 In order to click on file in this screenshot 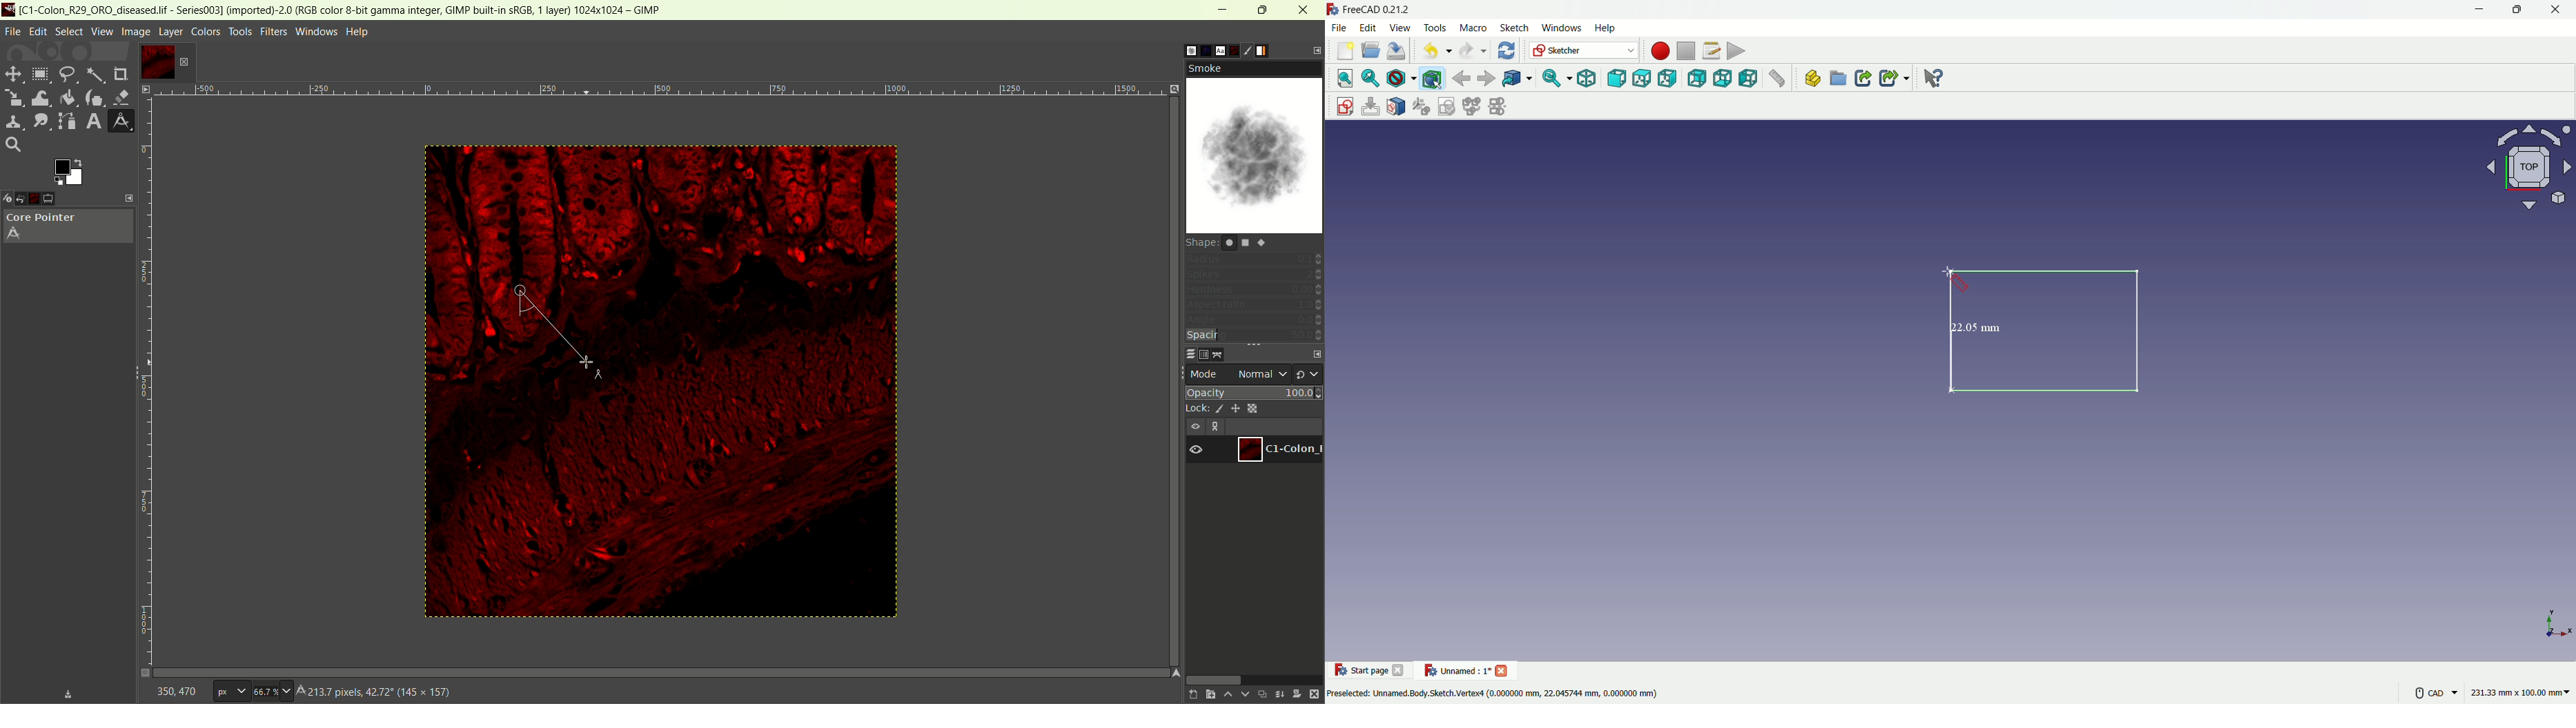, I will do `click(13, 32)`.